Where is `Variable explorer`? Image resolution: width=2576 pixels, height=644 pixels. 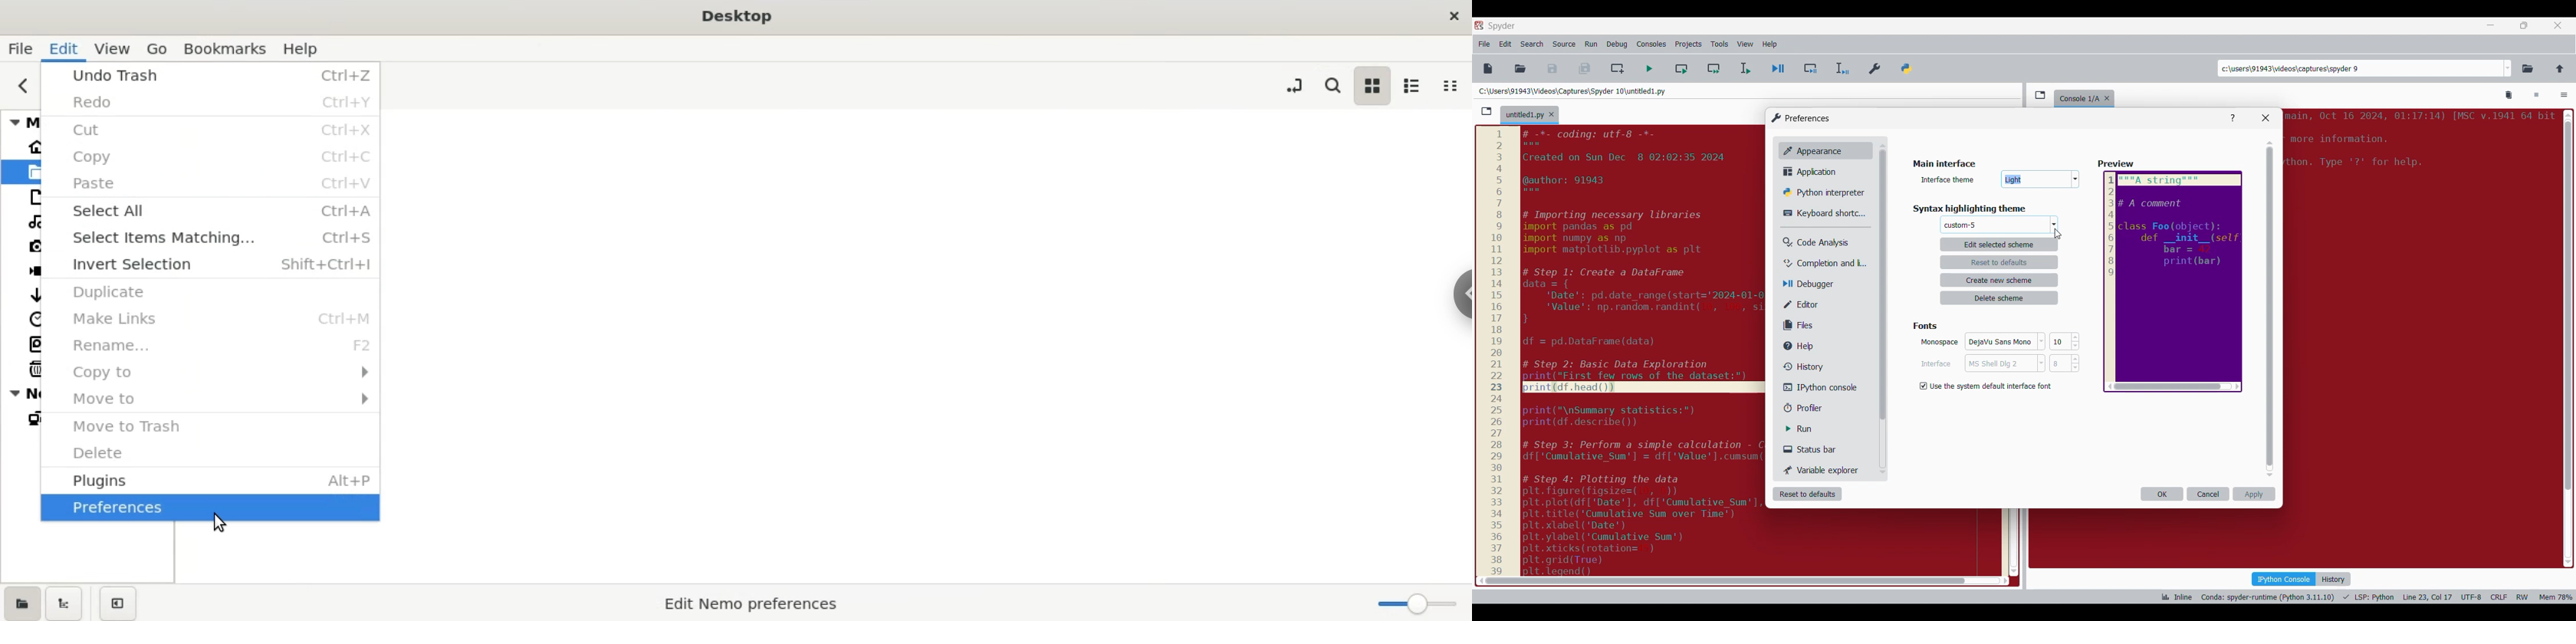 Variable explorer is located at coordinates (1822, 470).